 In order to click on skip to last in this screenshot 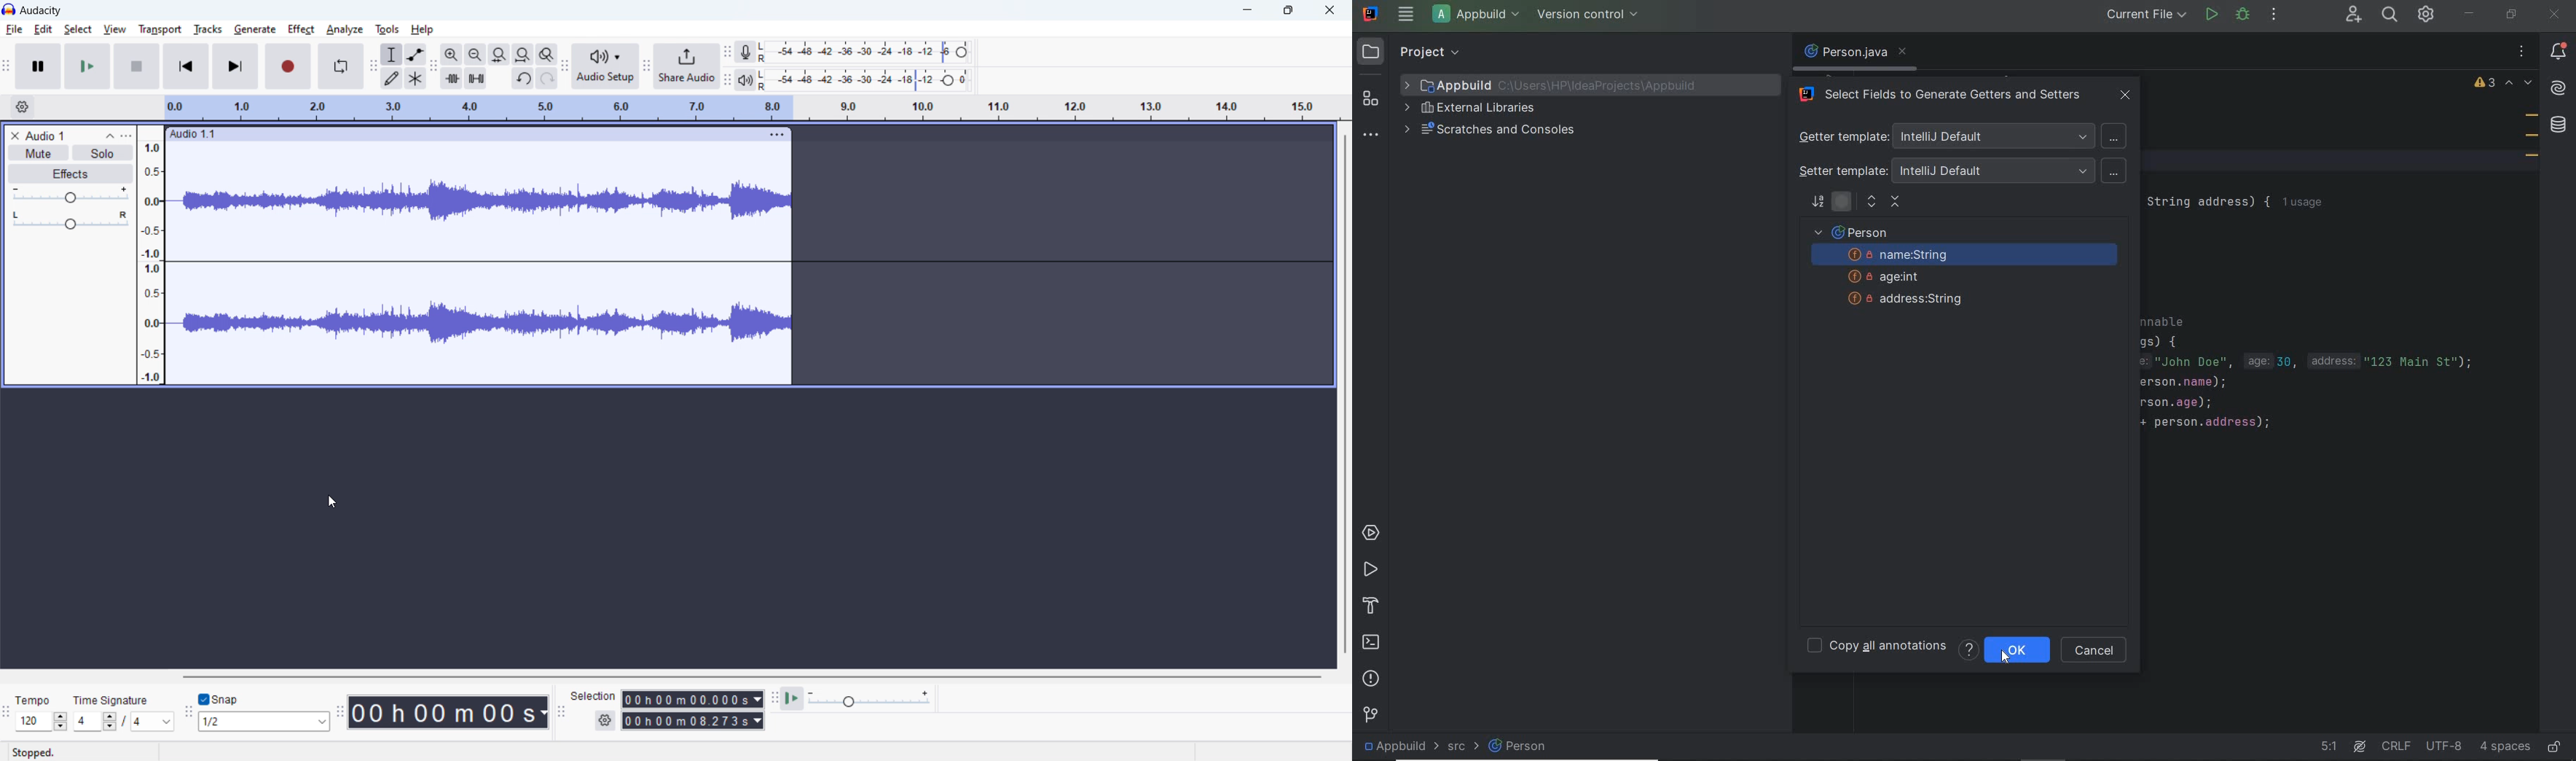, I will do `click(237, 66)`.